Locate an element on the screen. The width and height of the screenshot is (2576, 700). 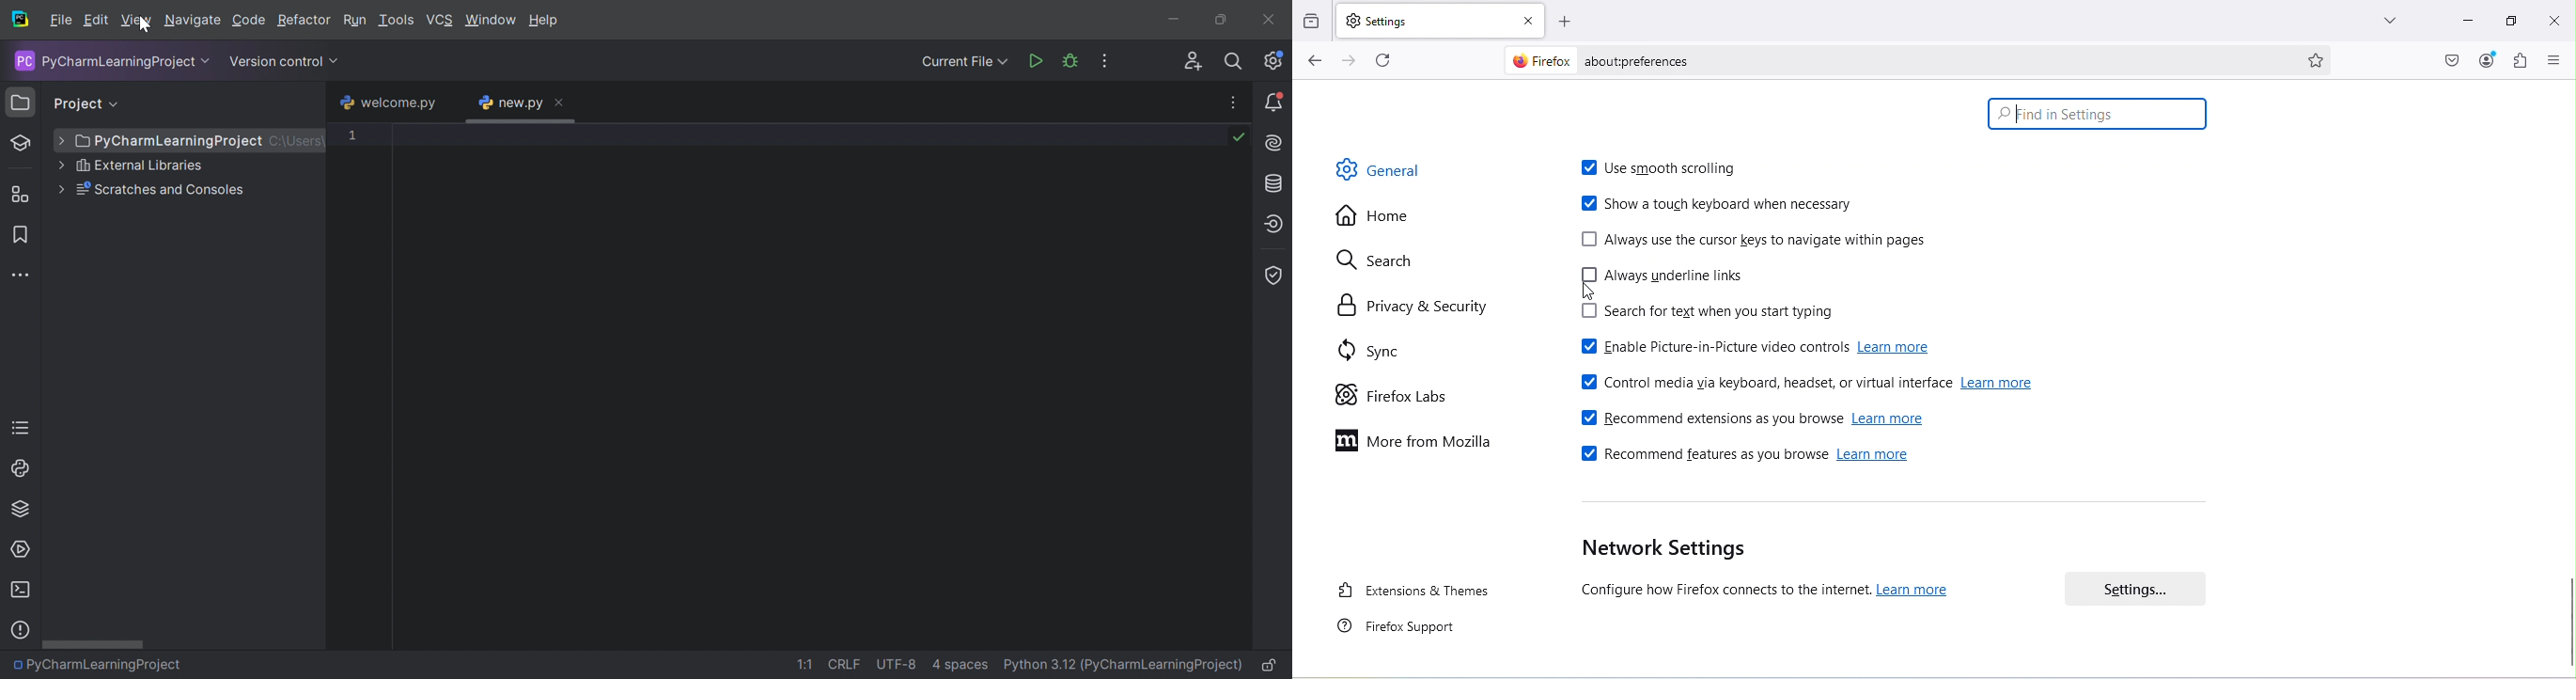
PyCharmLearningProject is located at coordinates (111, 62).